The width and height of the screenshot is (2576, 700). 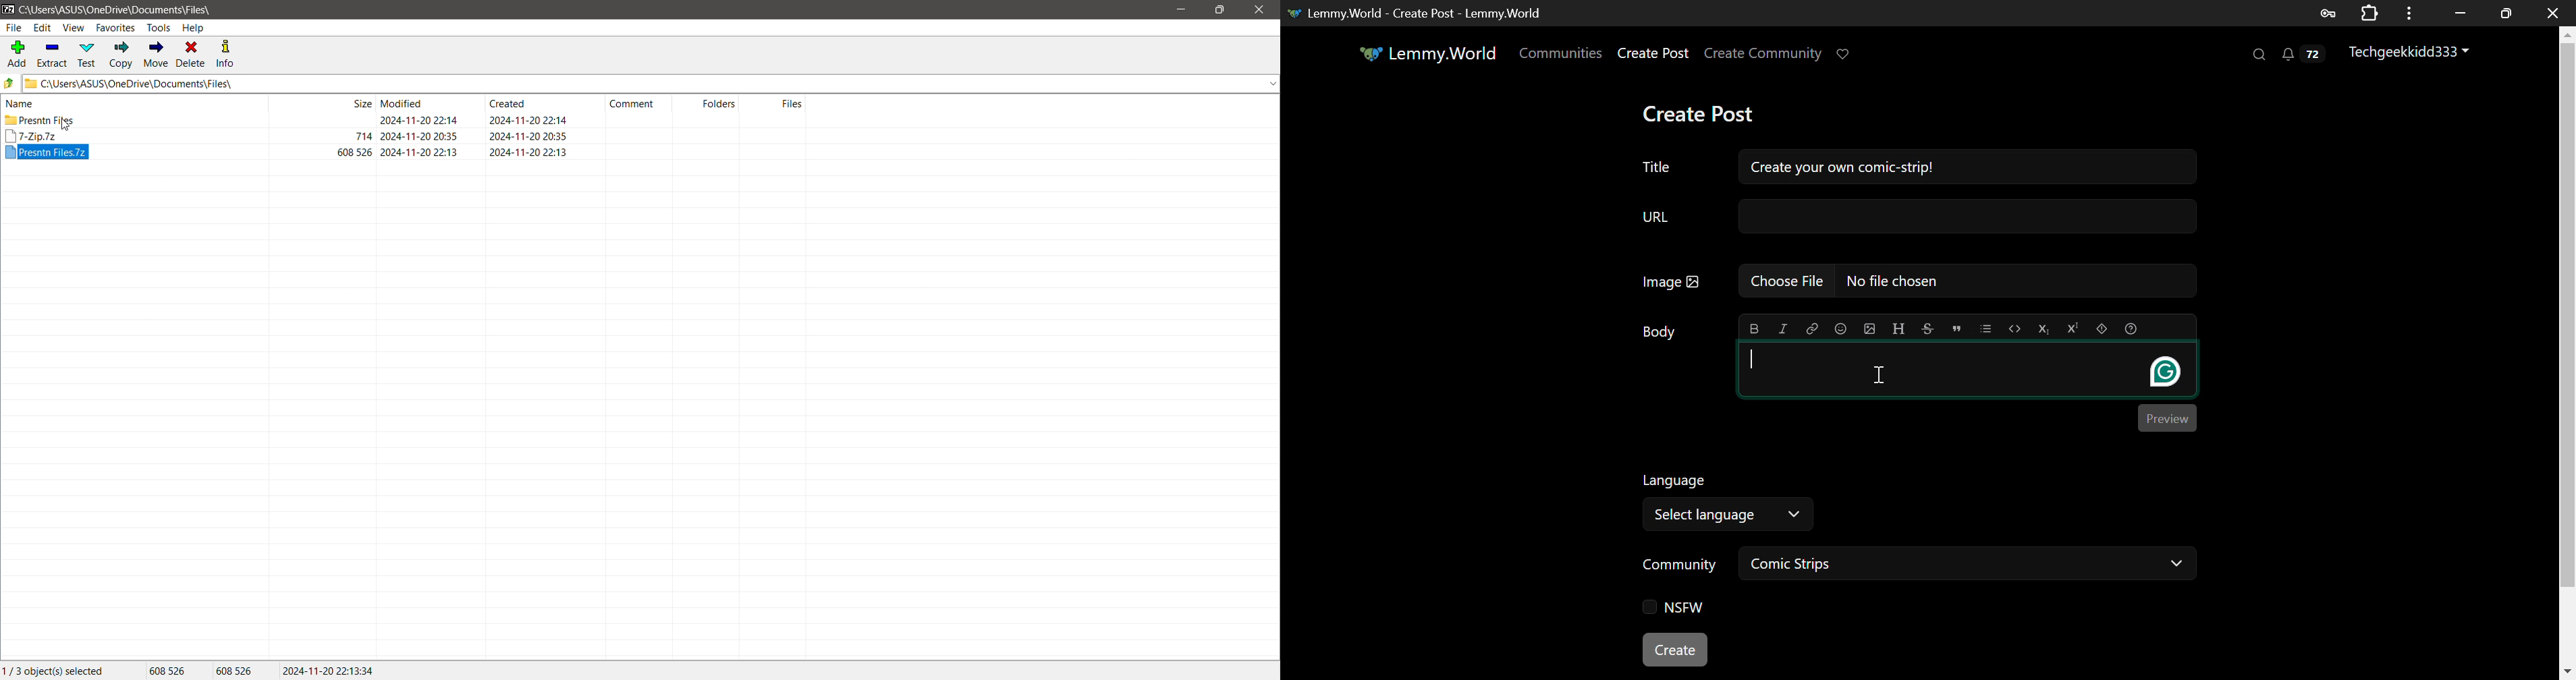 I want to click on file, so click(x=47, y=151).